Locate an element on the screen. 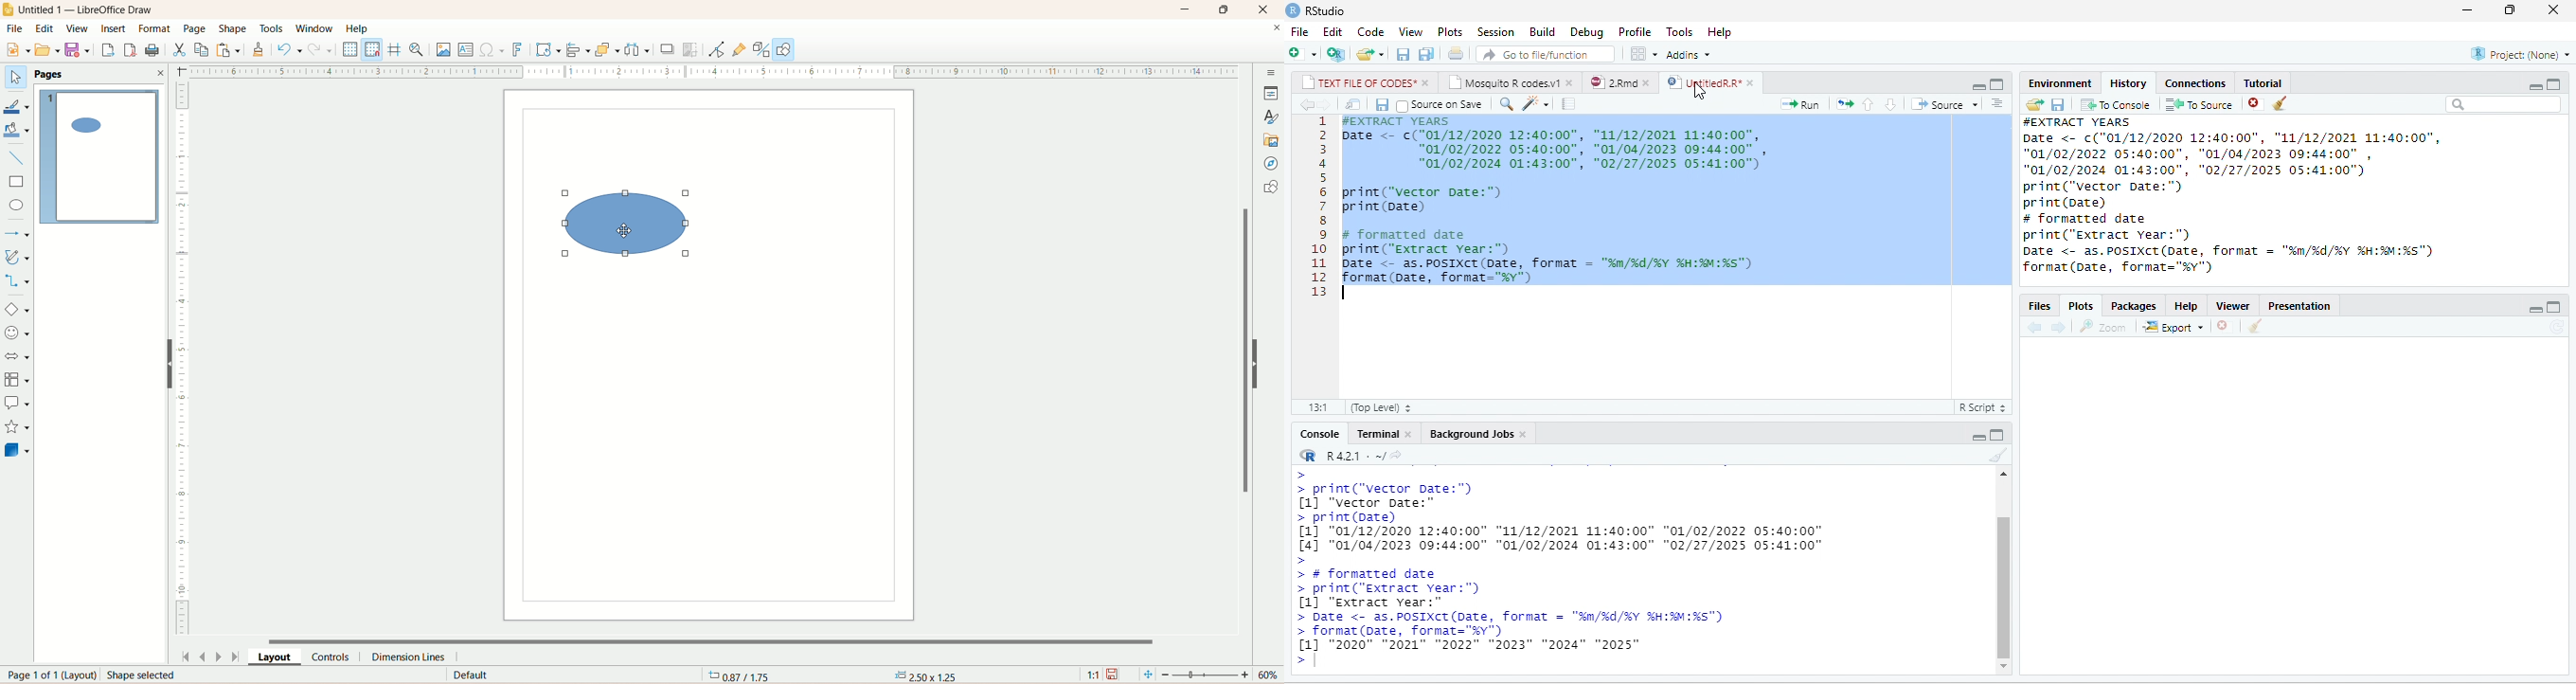 This screenshot has width=2576, height=700. 13:1 is located at coordinates (1317, 407).